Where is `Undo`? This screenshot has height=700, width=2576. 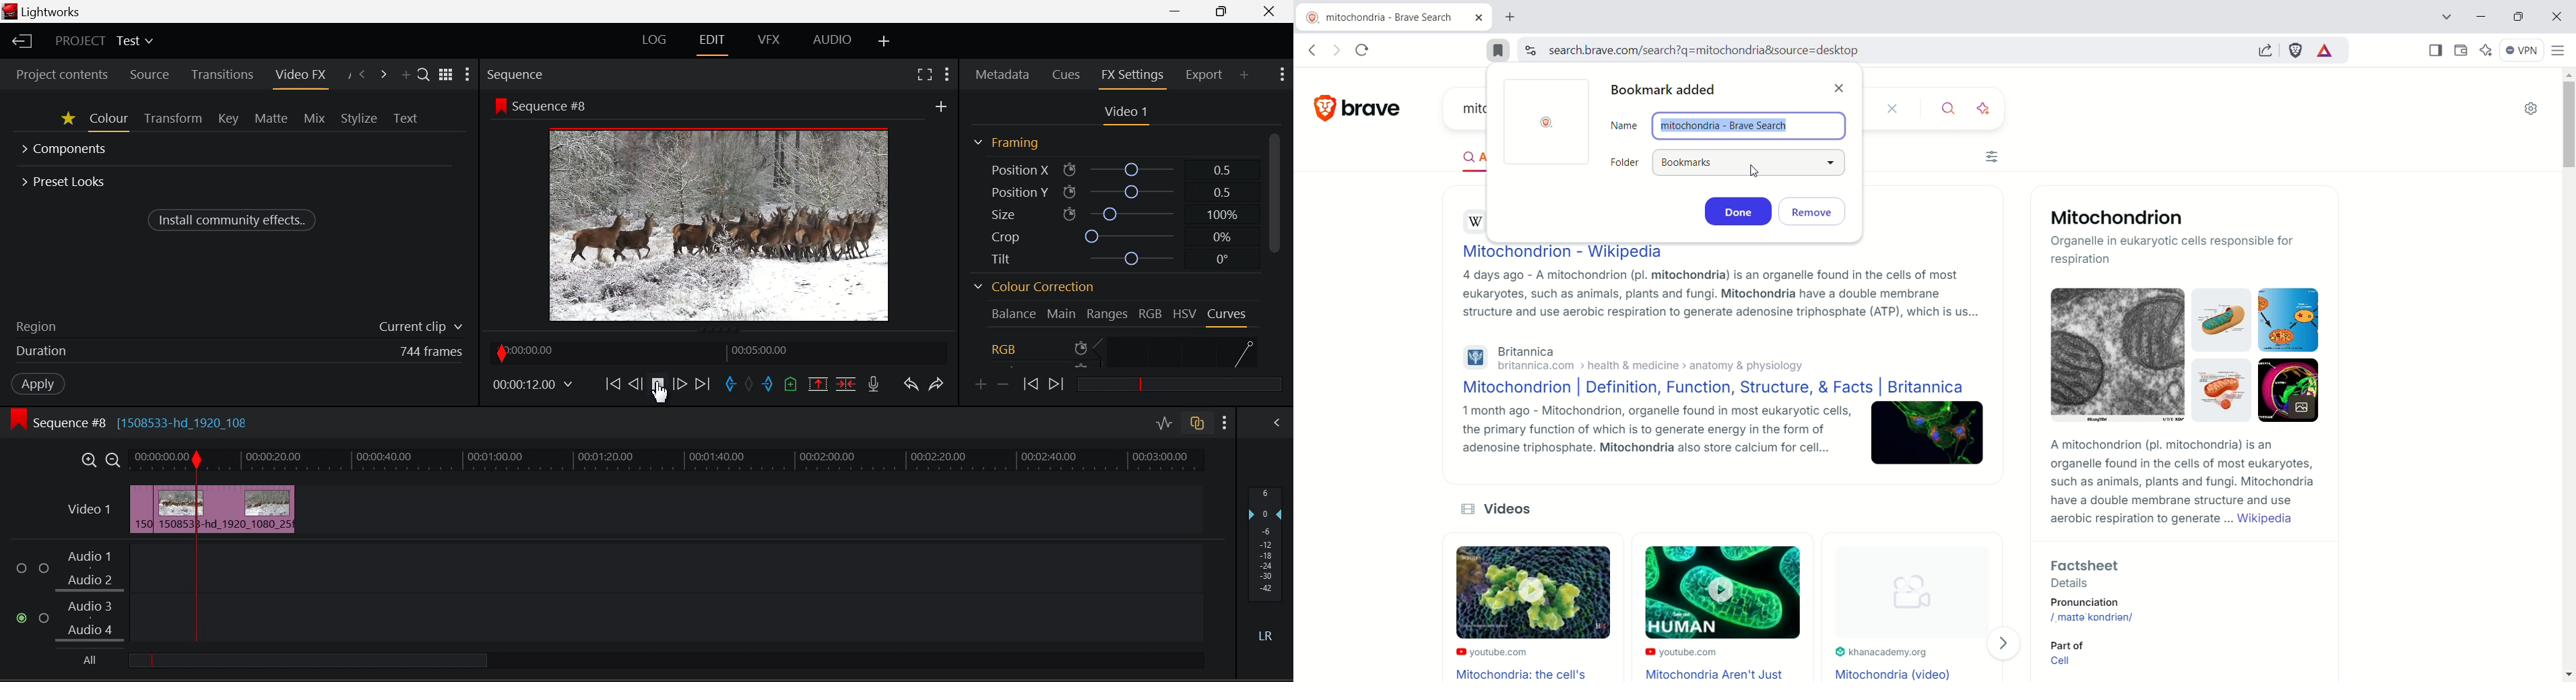
Undo is located at coordinates (911, 386).